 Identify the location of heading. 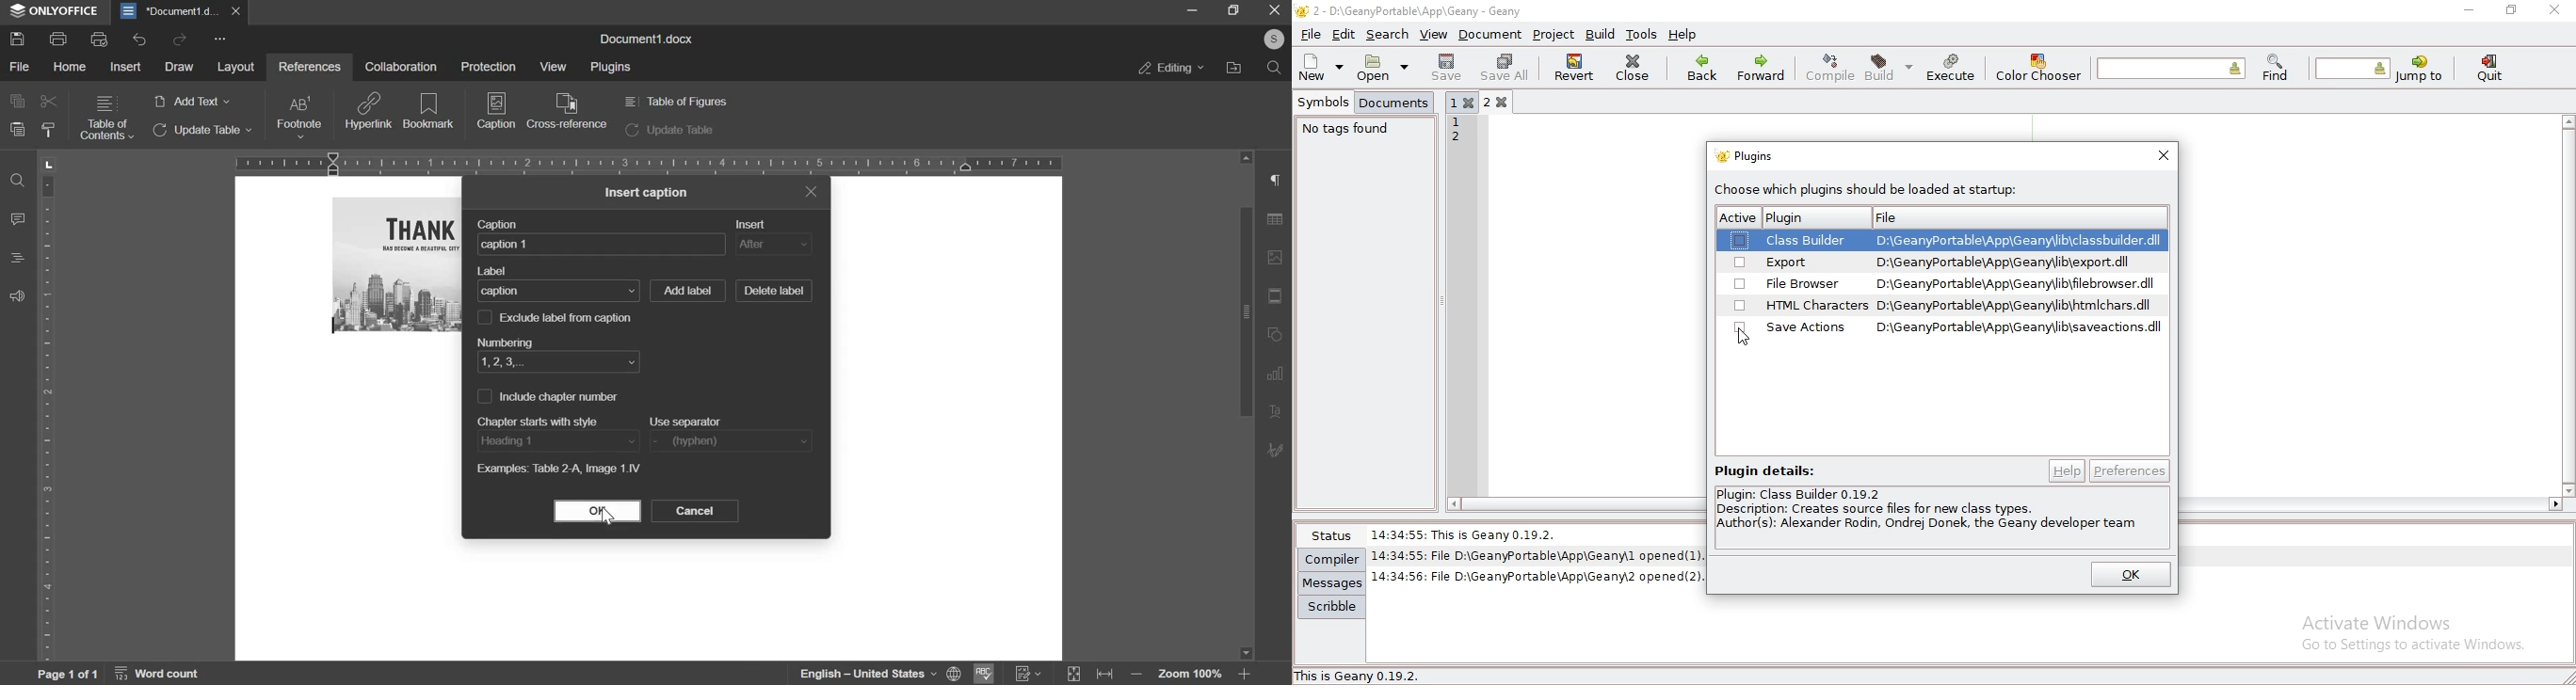
(557, 440).